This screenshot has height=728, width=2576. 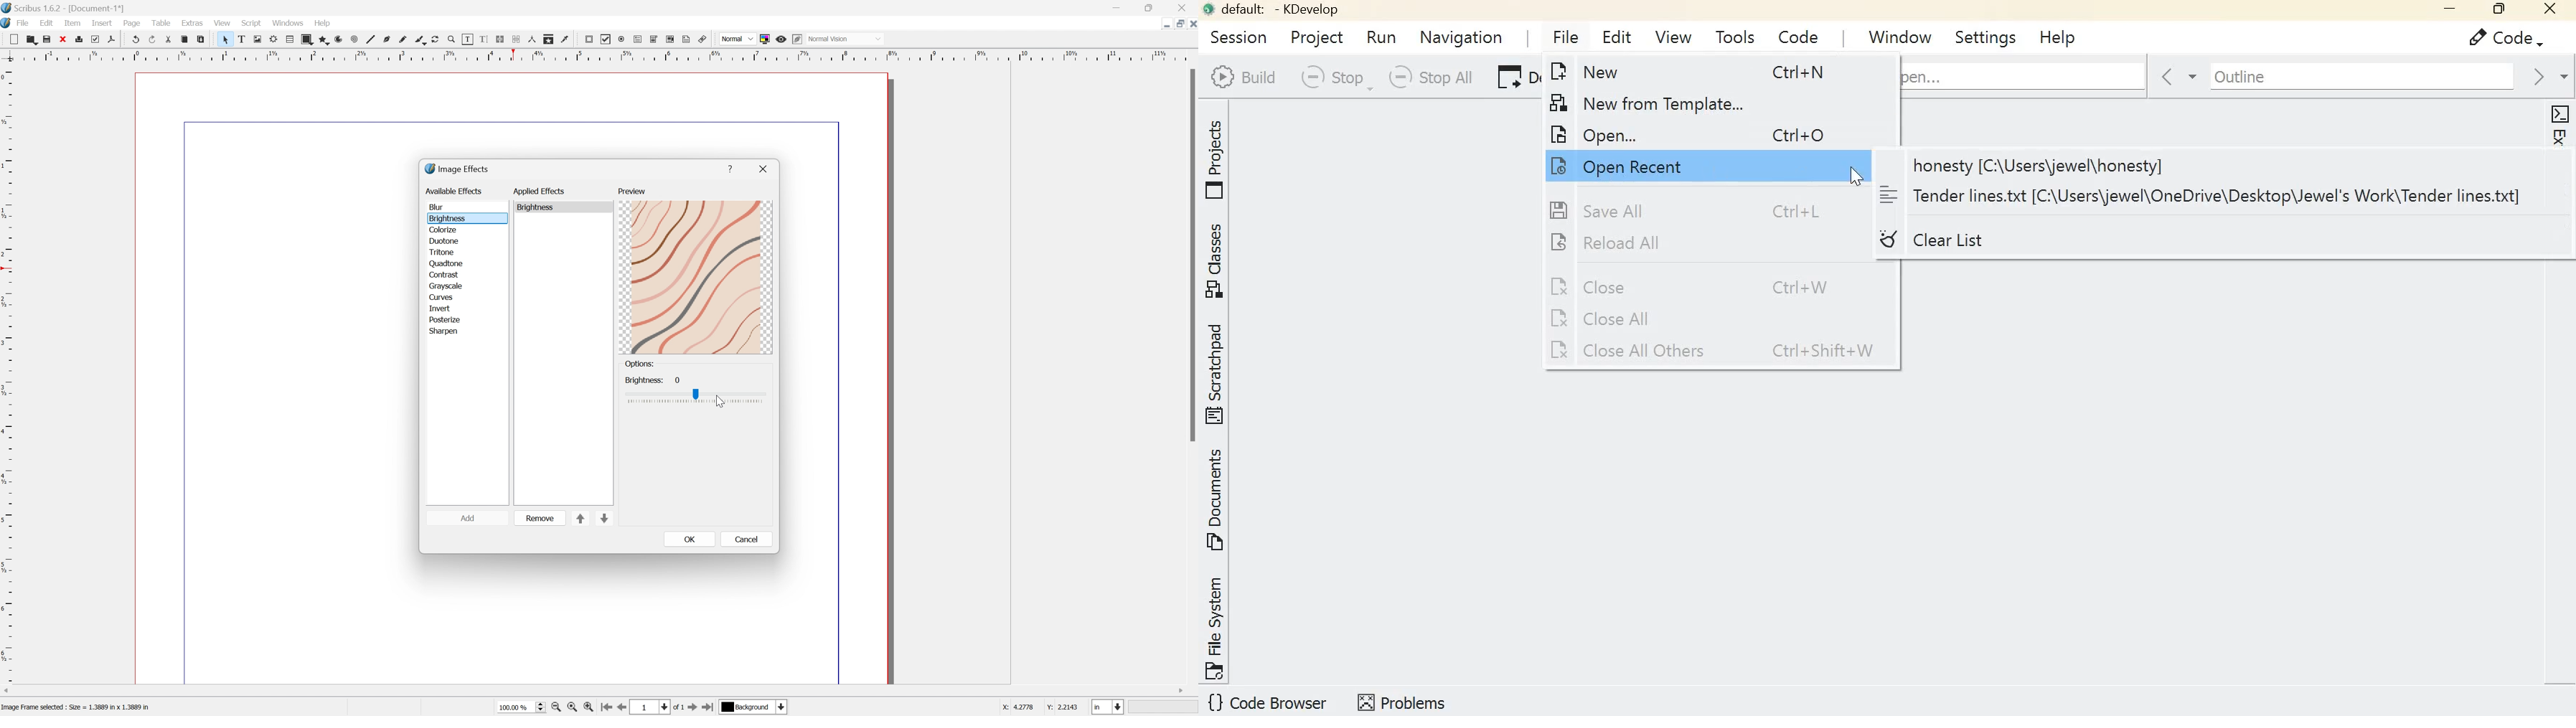 What do you see at coordinates (30, 39) in the screenshot?
I see `Open` at bounding box center [30, 39].